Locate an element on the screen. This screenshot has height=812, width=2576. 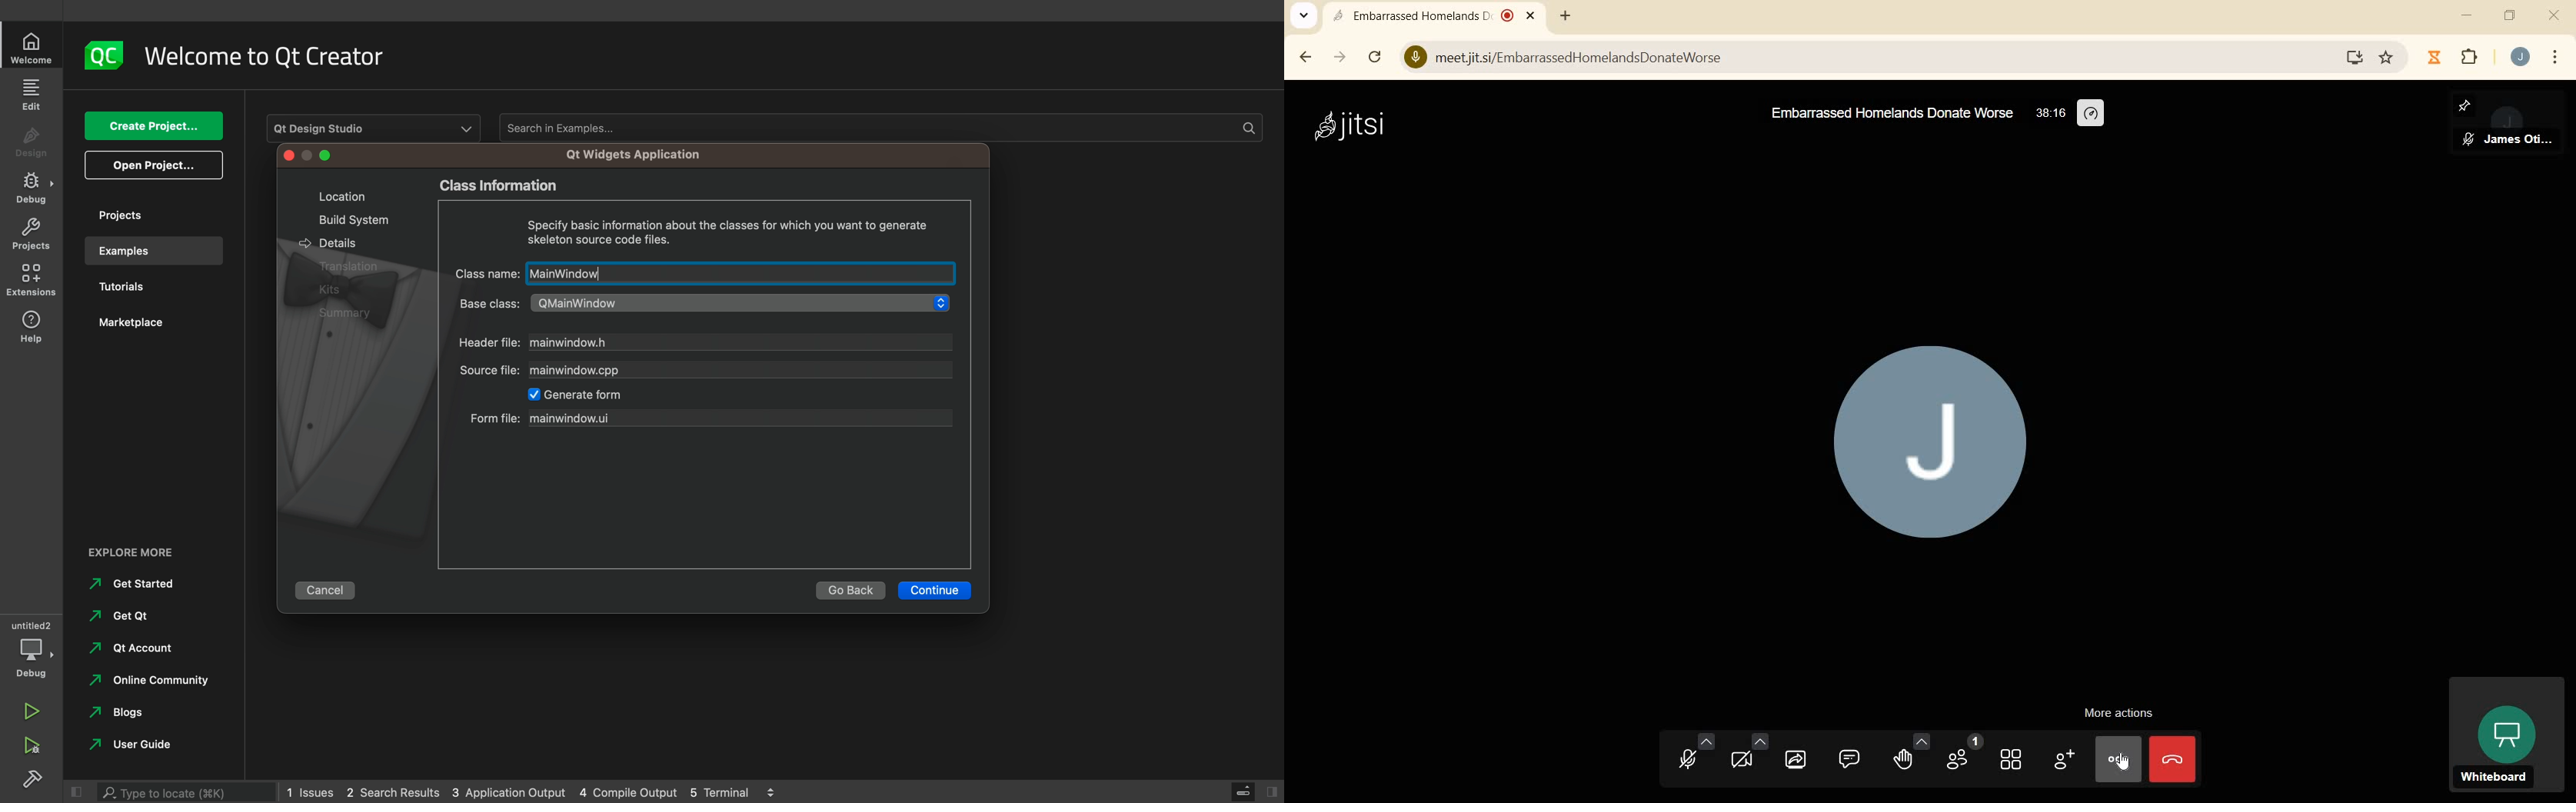
close is located at coordinates (2554, 17).